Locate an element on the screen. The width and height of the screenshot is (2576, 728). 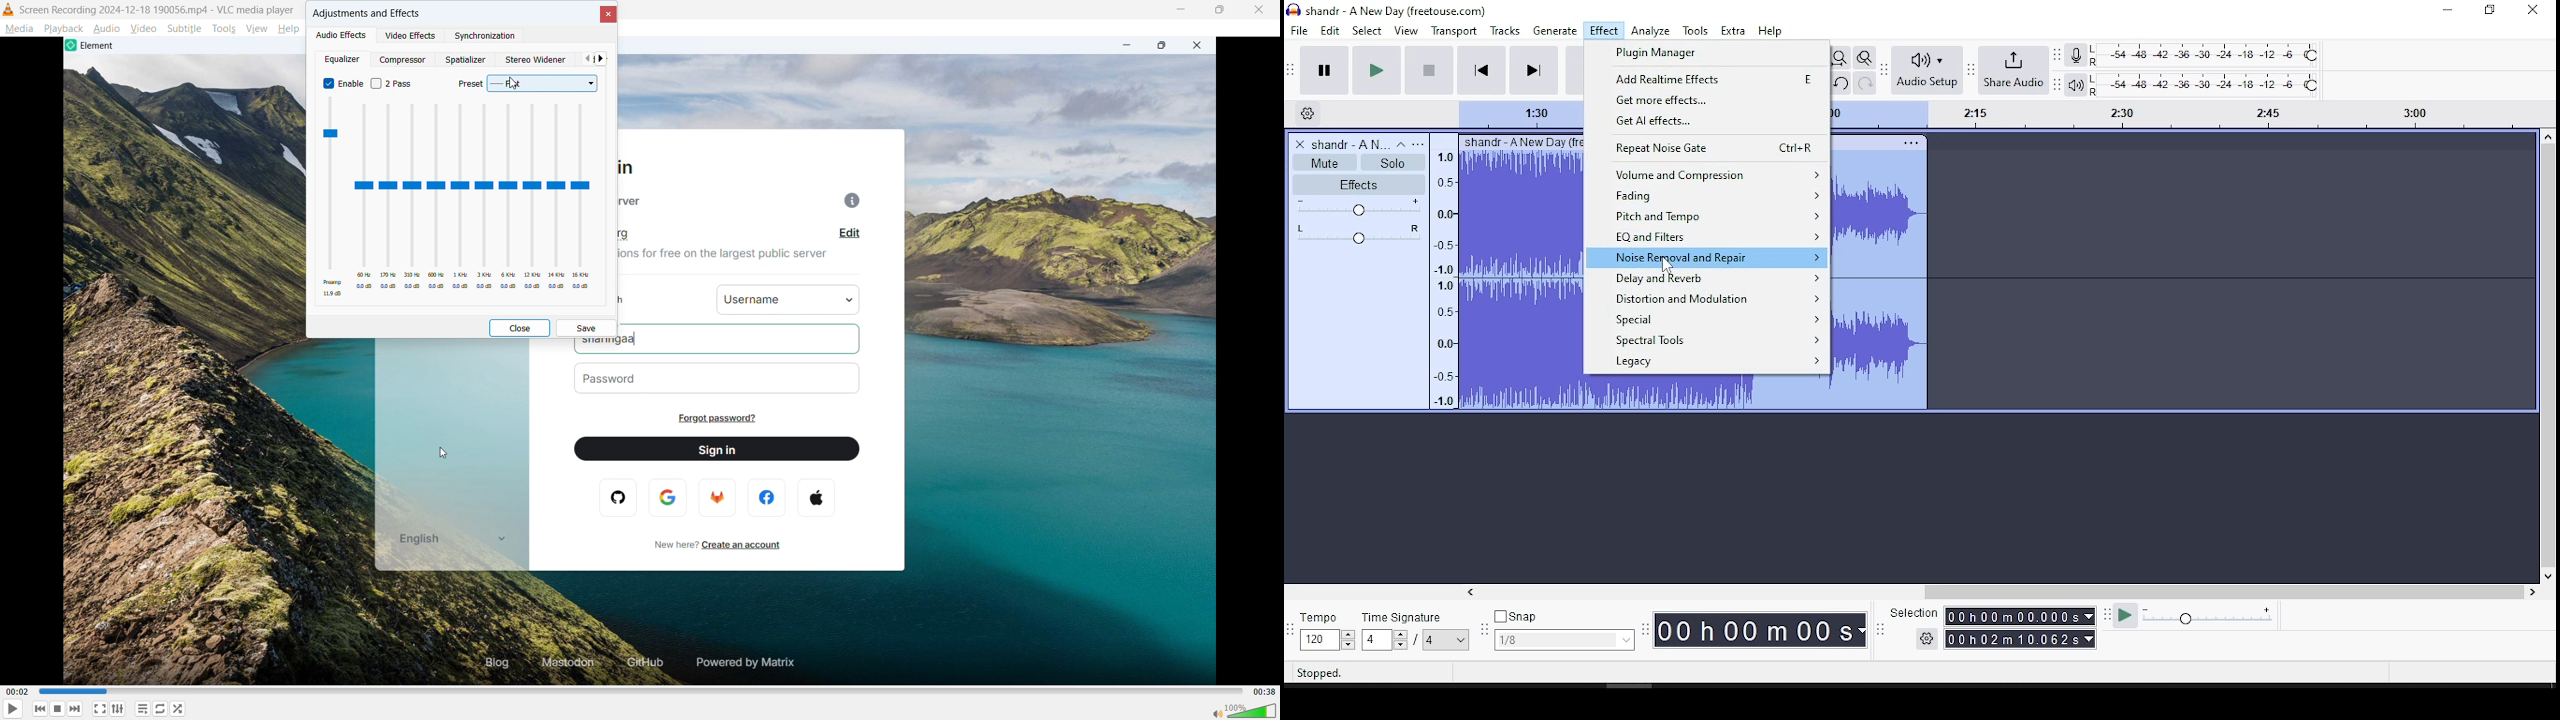
Video effects  is located at coordinates (411, 35).